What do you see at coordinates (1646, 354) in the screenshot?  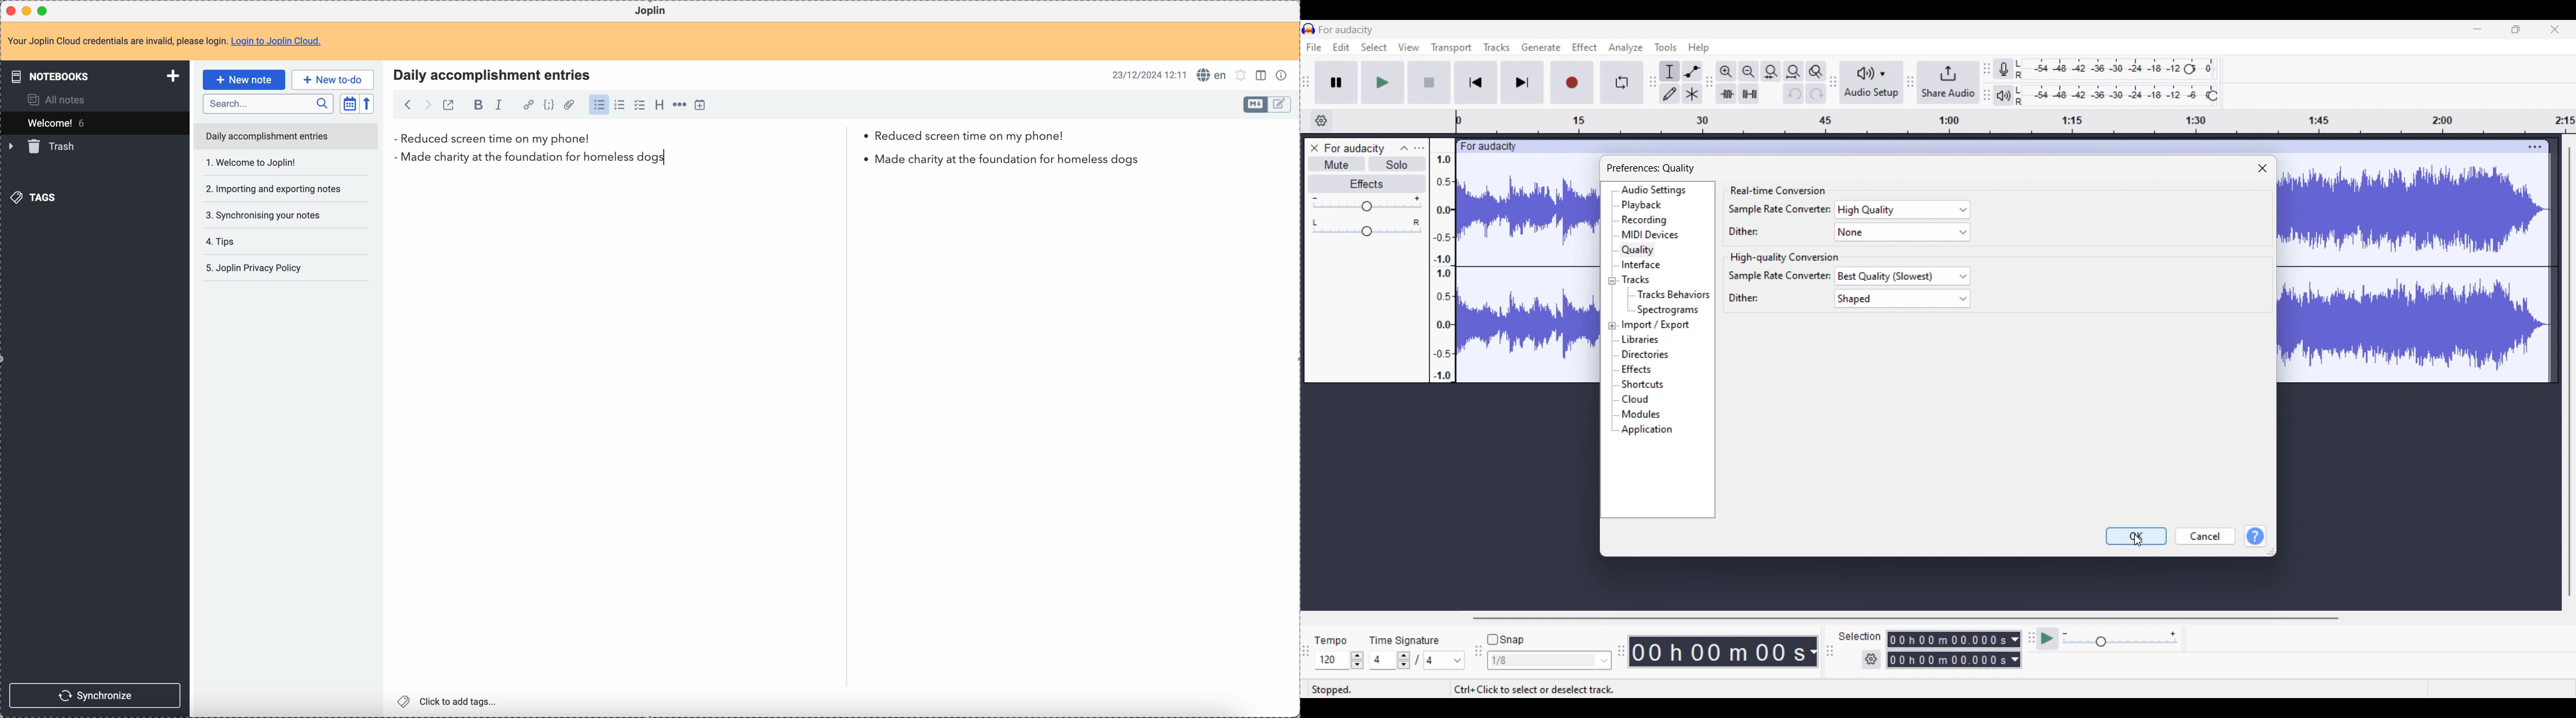 I see `Directories` at bounding box center [1646, 354].